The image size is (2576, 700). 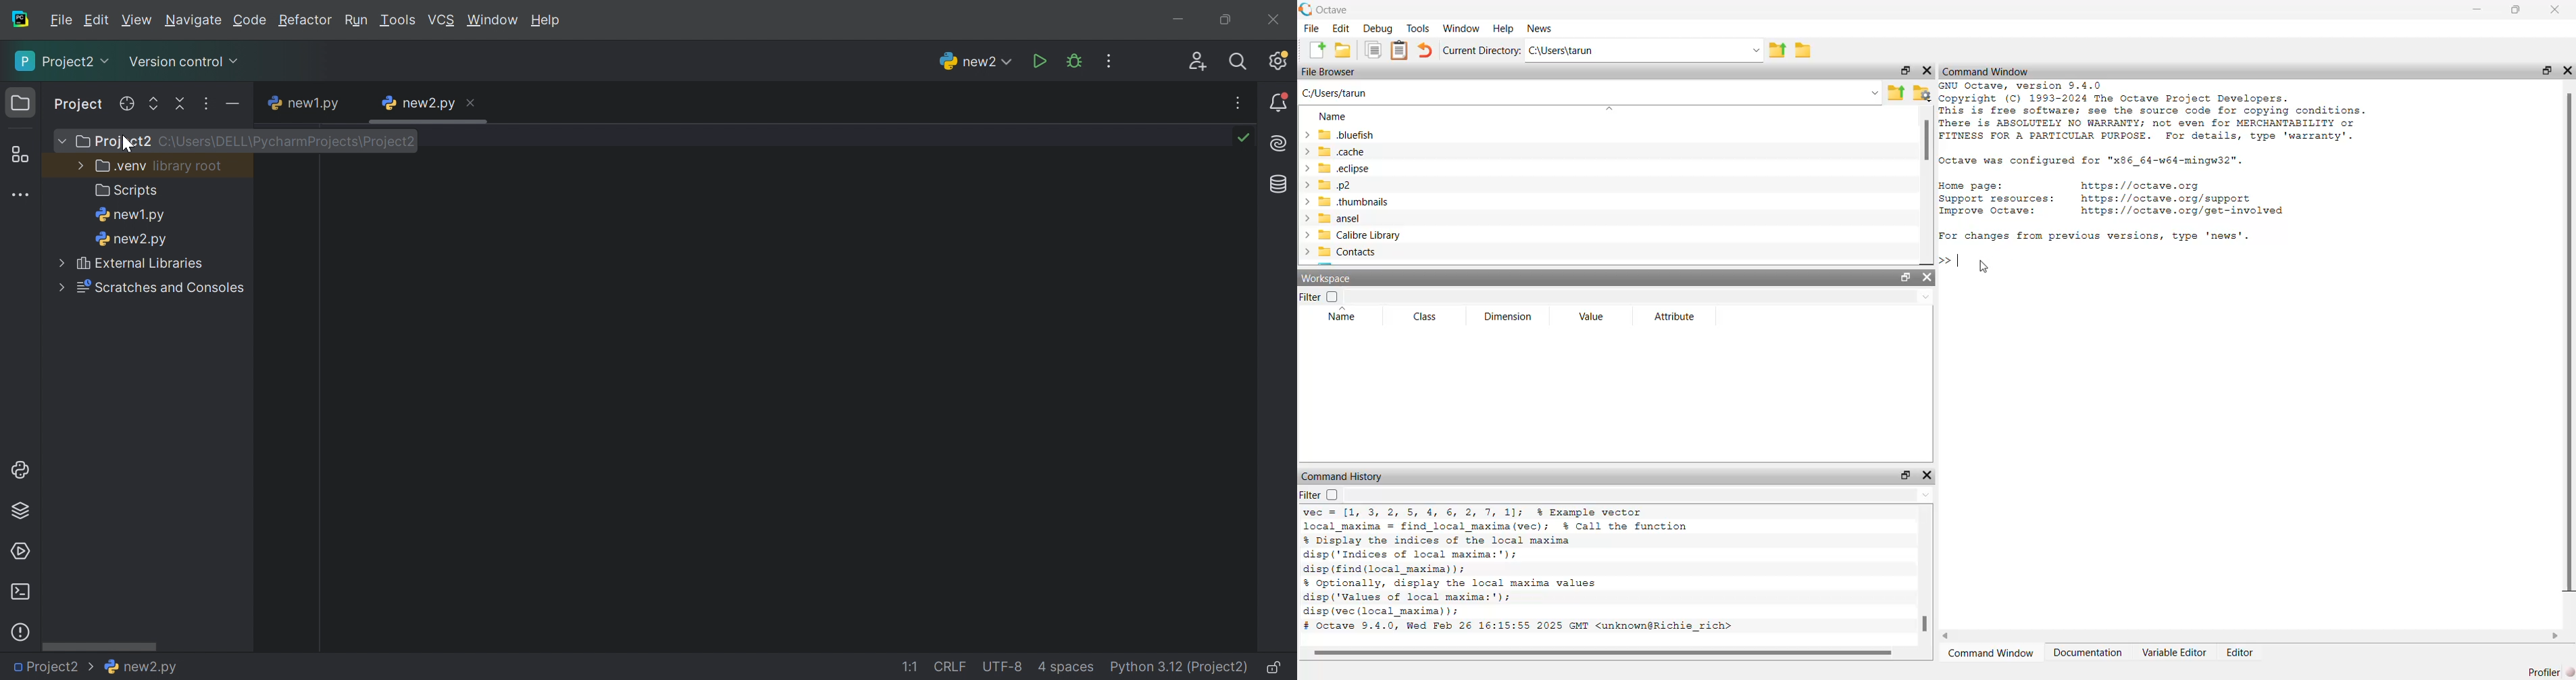 I want to click on restore, so click(x=2516, y=11).